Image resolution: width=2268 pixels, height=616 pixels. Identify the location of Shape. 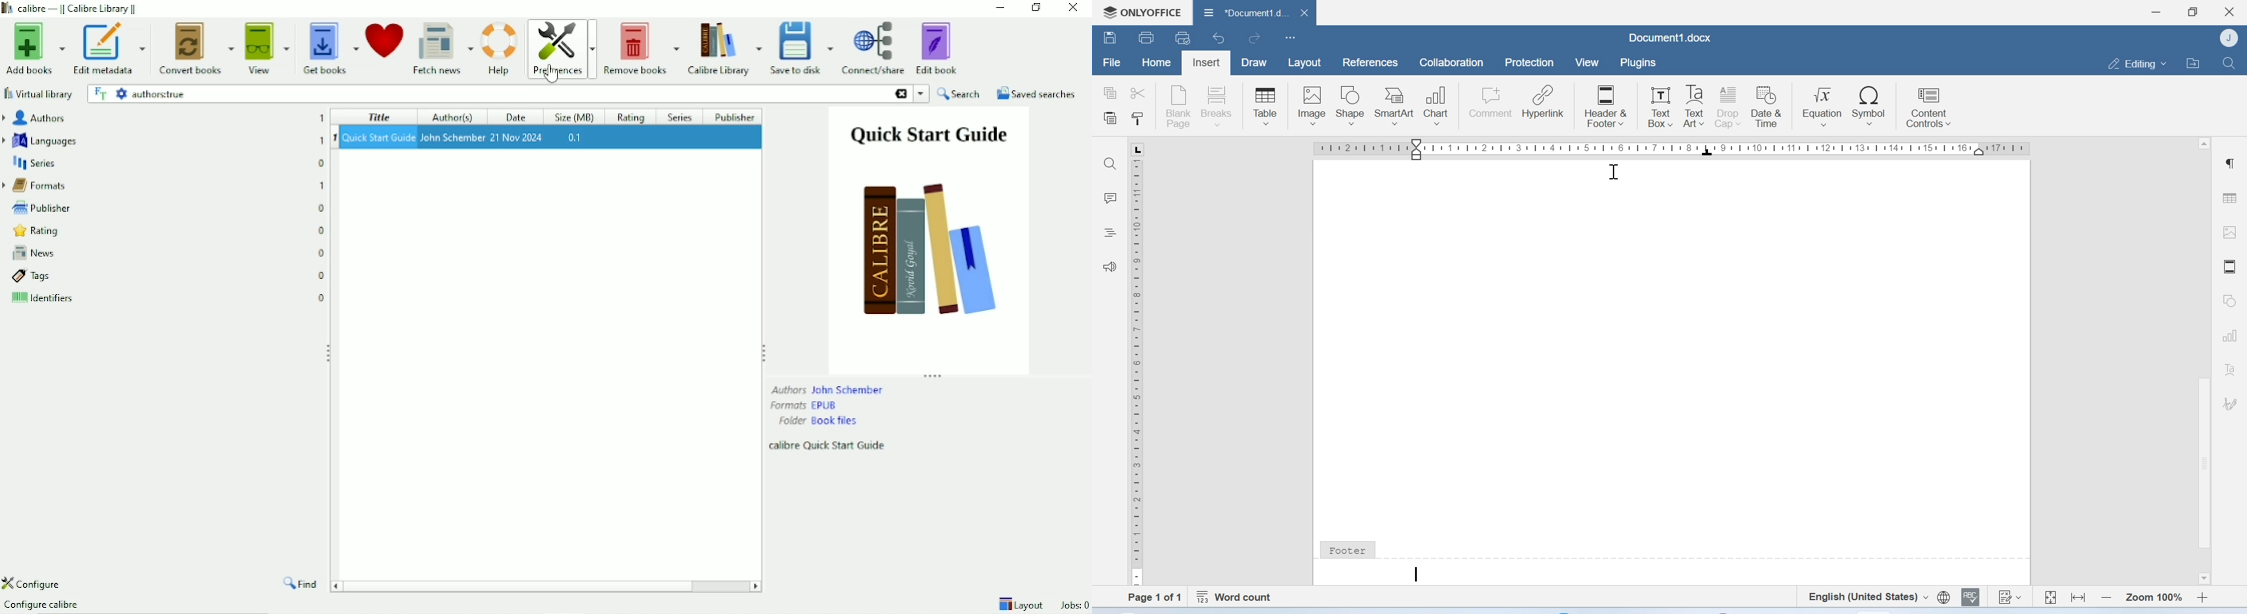
(1352, 105).